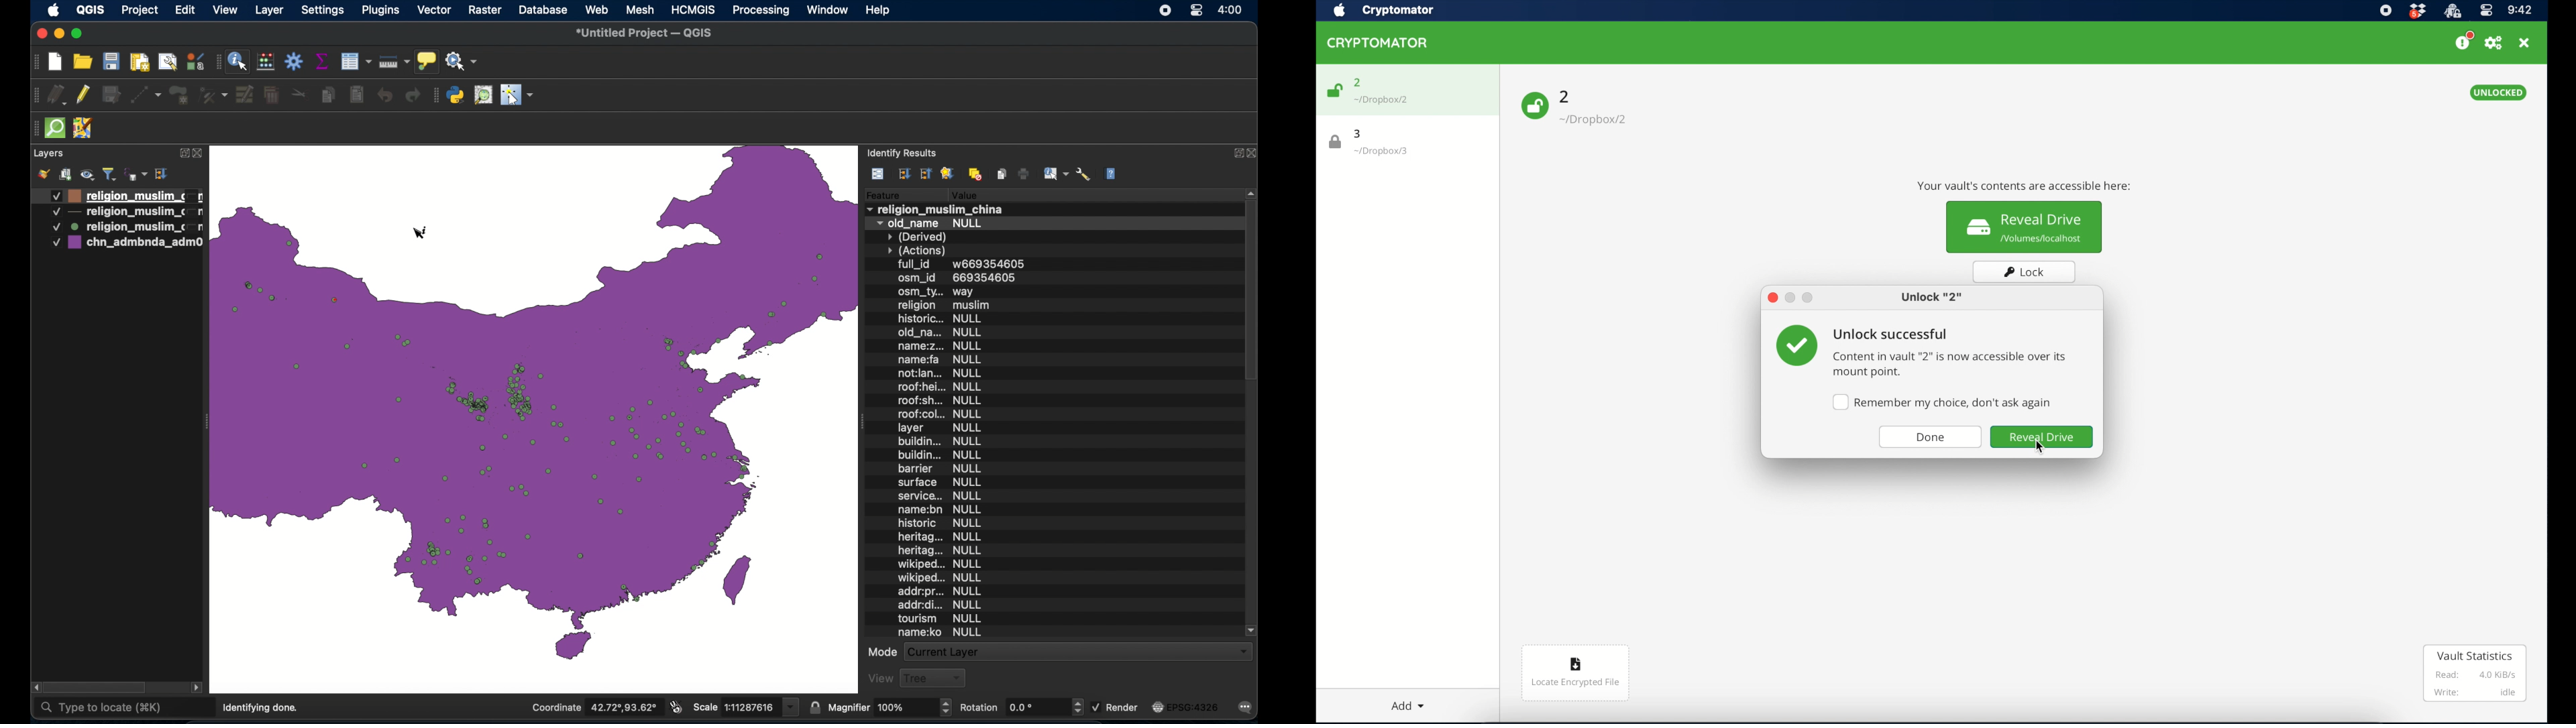  Describe the element at coordinates (946, 174) in the screenshot. I see `favorites` at that location.